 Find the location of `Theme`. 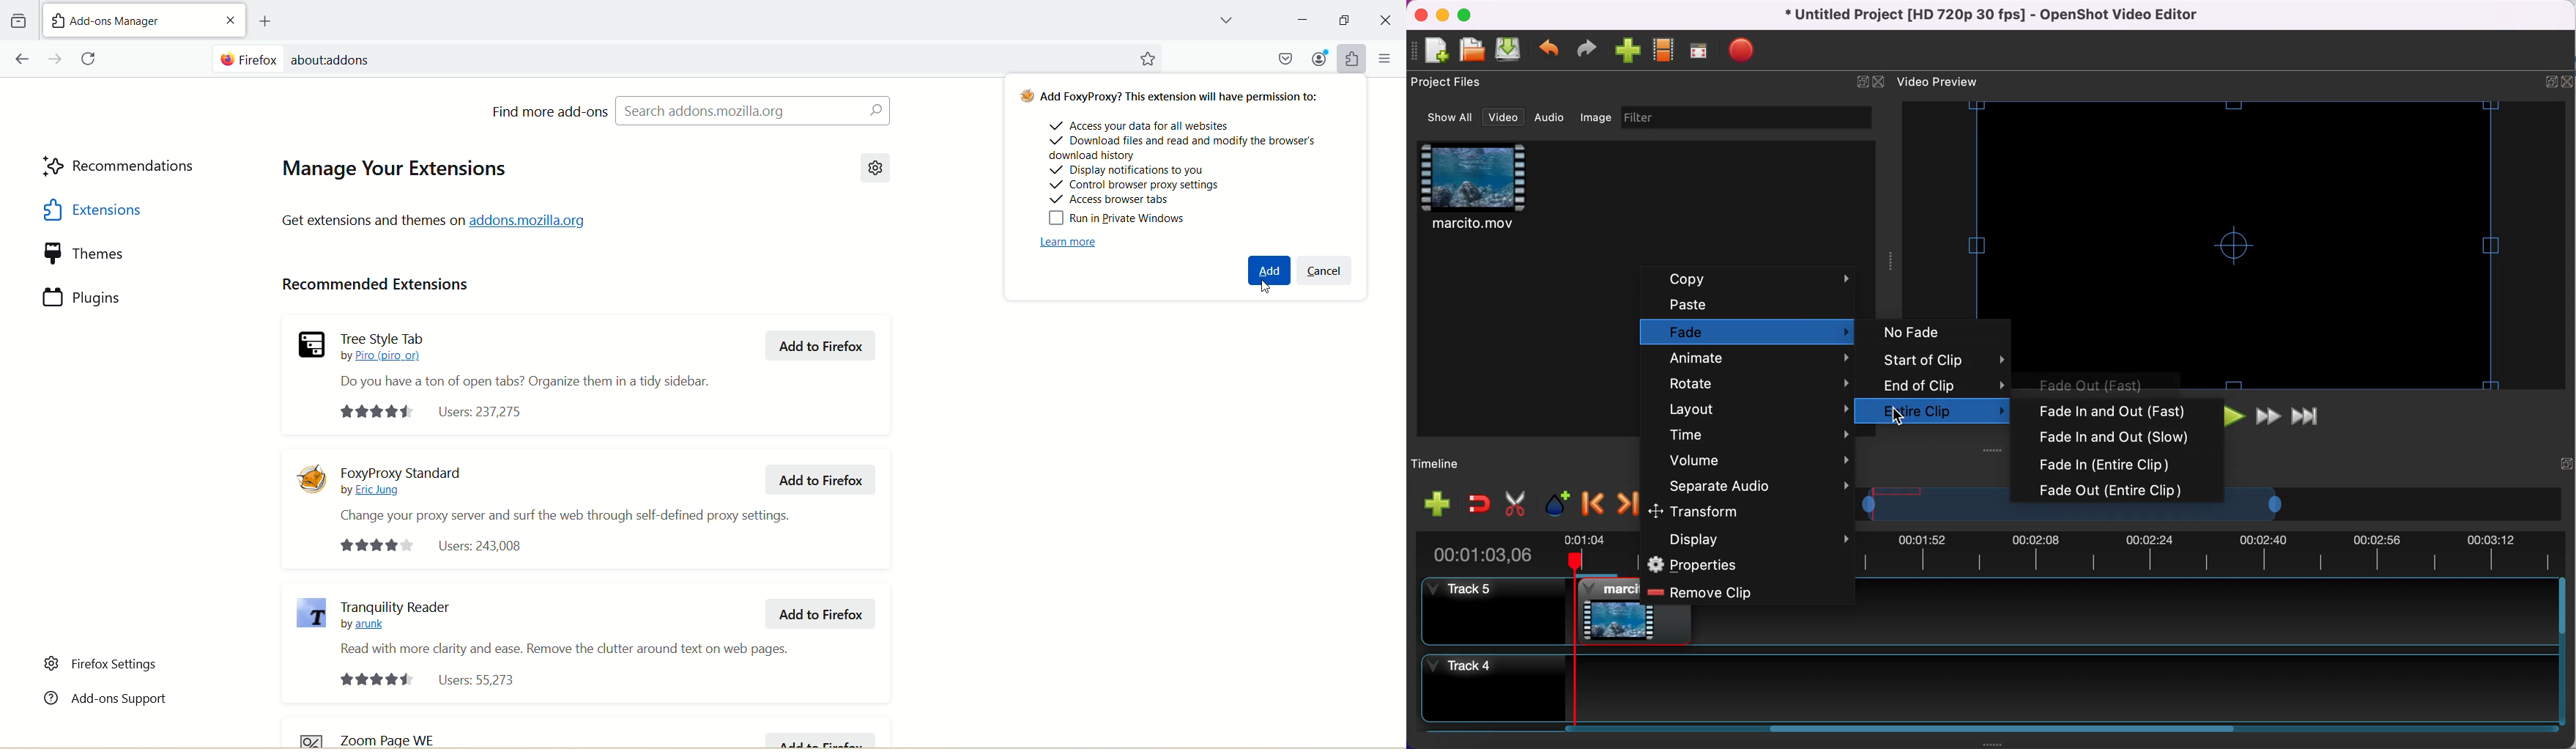

Theme is located at coordinates (124, 254).